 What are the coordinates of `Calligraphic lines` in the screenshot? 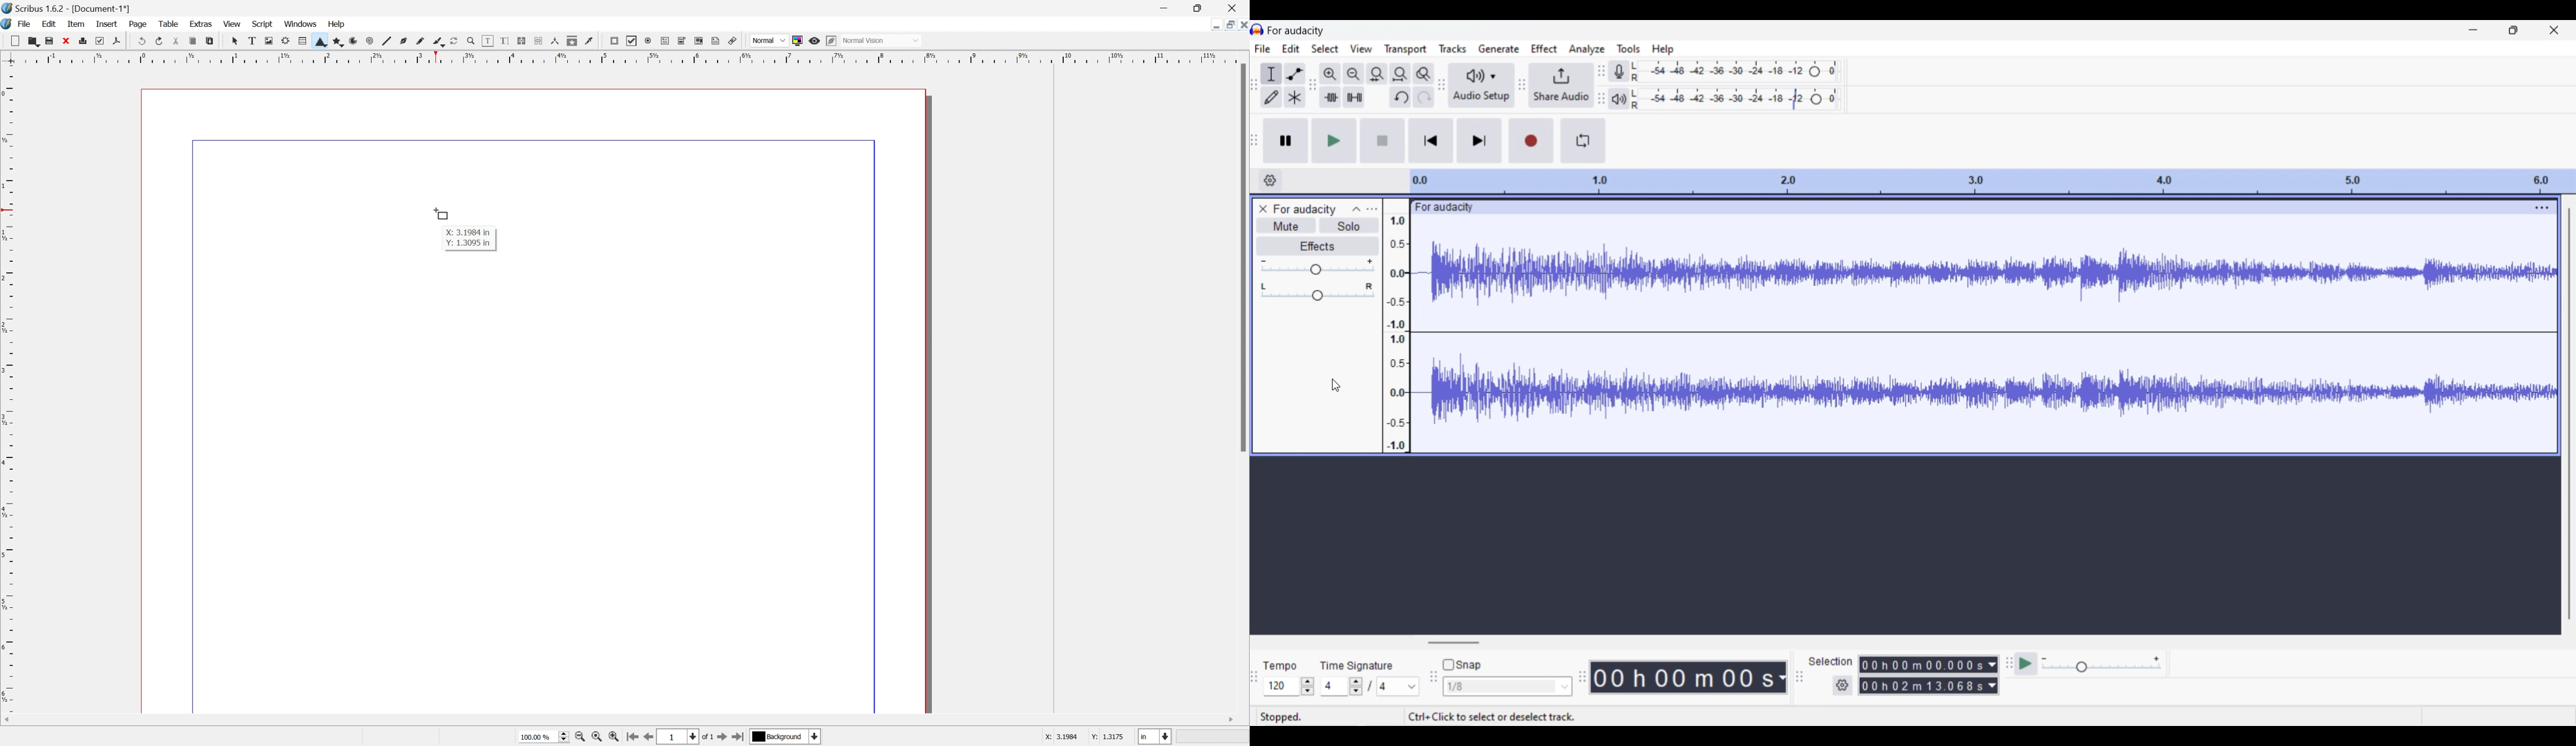 It's located at (440, 42).